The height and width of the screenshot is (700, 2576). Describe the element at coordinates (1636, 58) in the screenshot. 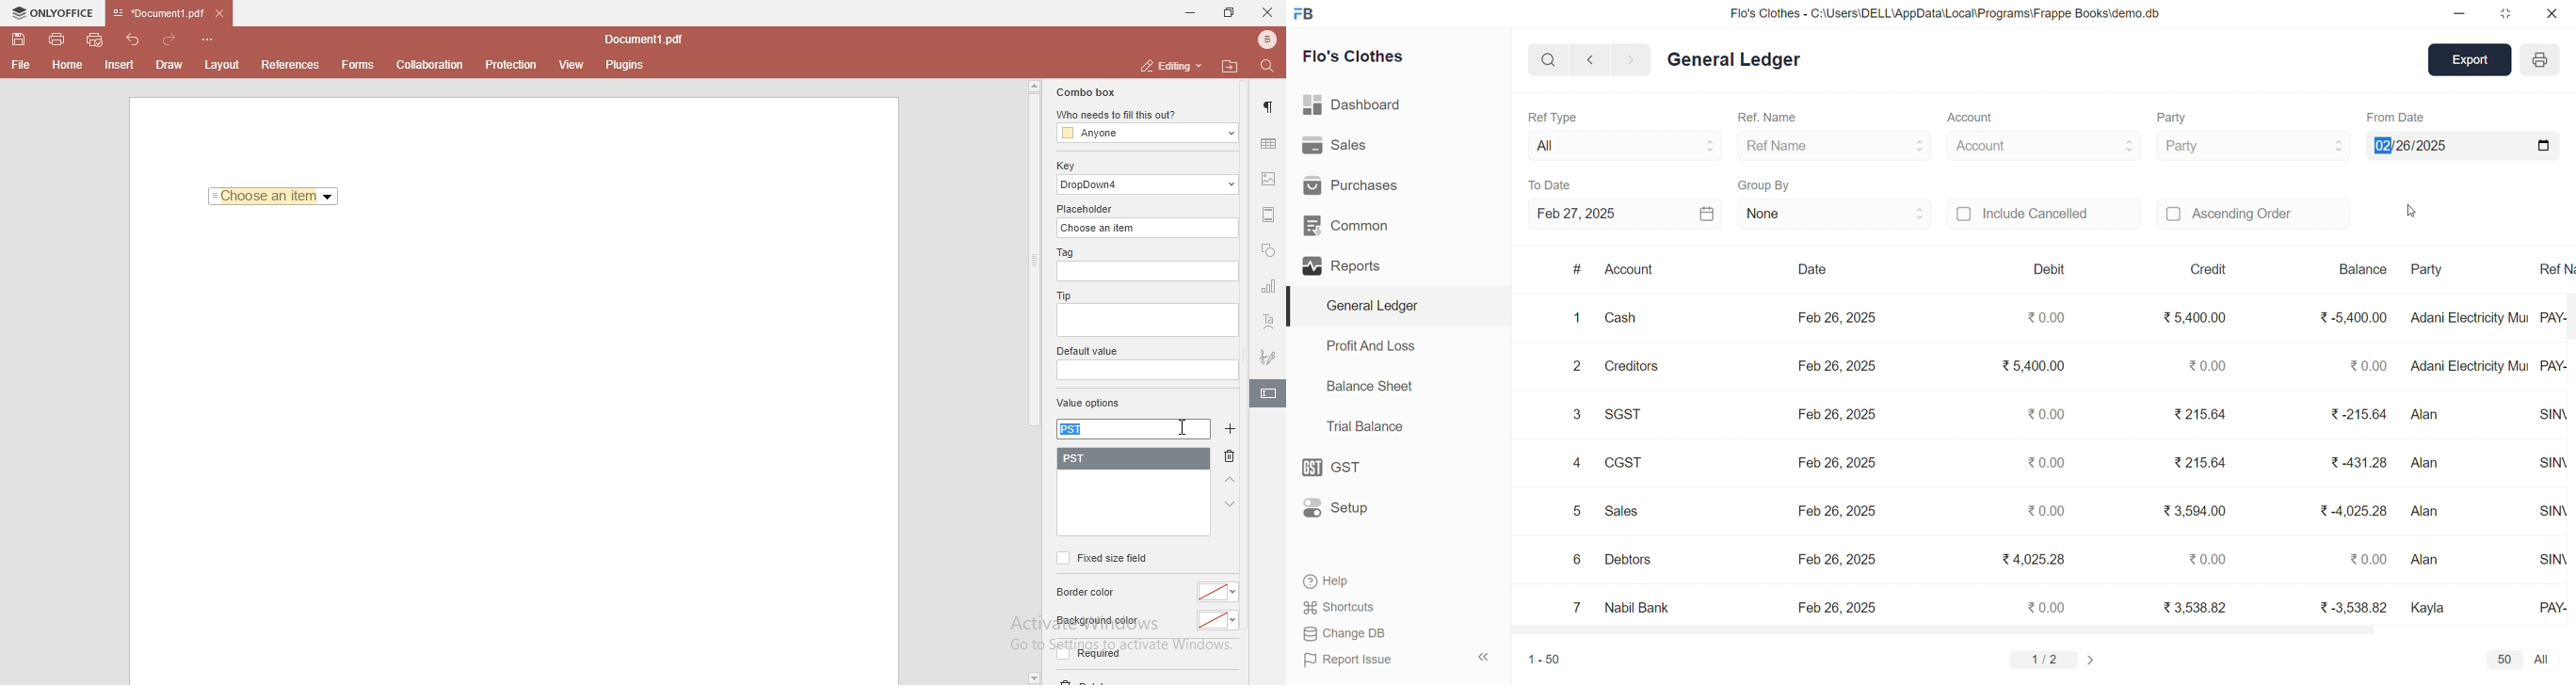

I see `NAVIGATE FORWARD` at that location.